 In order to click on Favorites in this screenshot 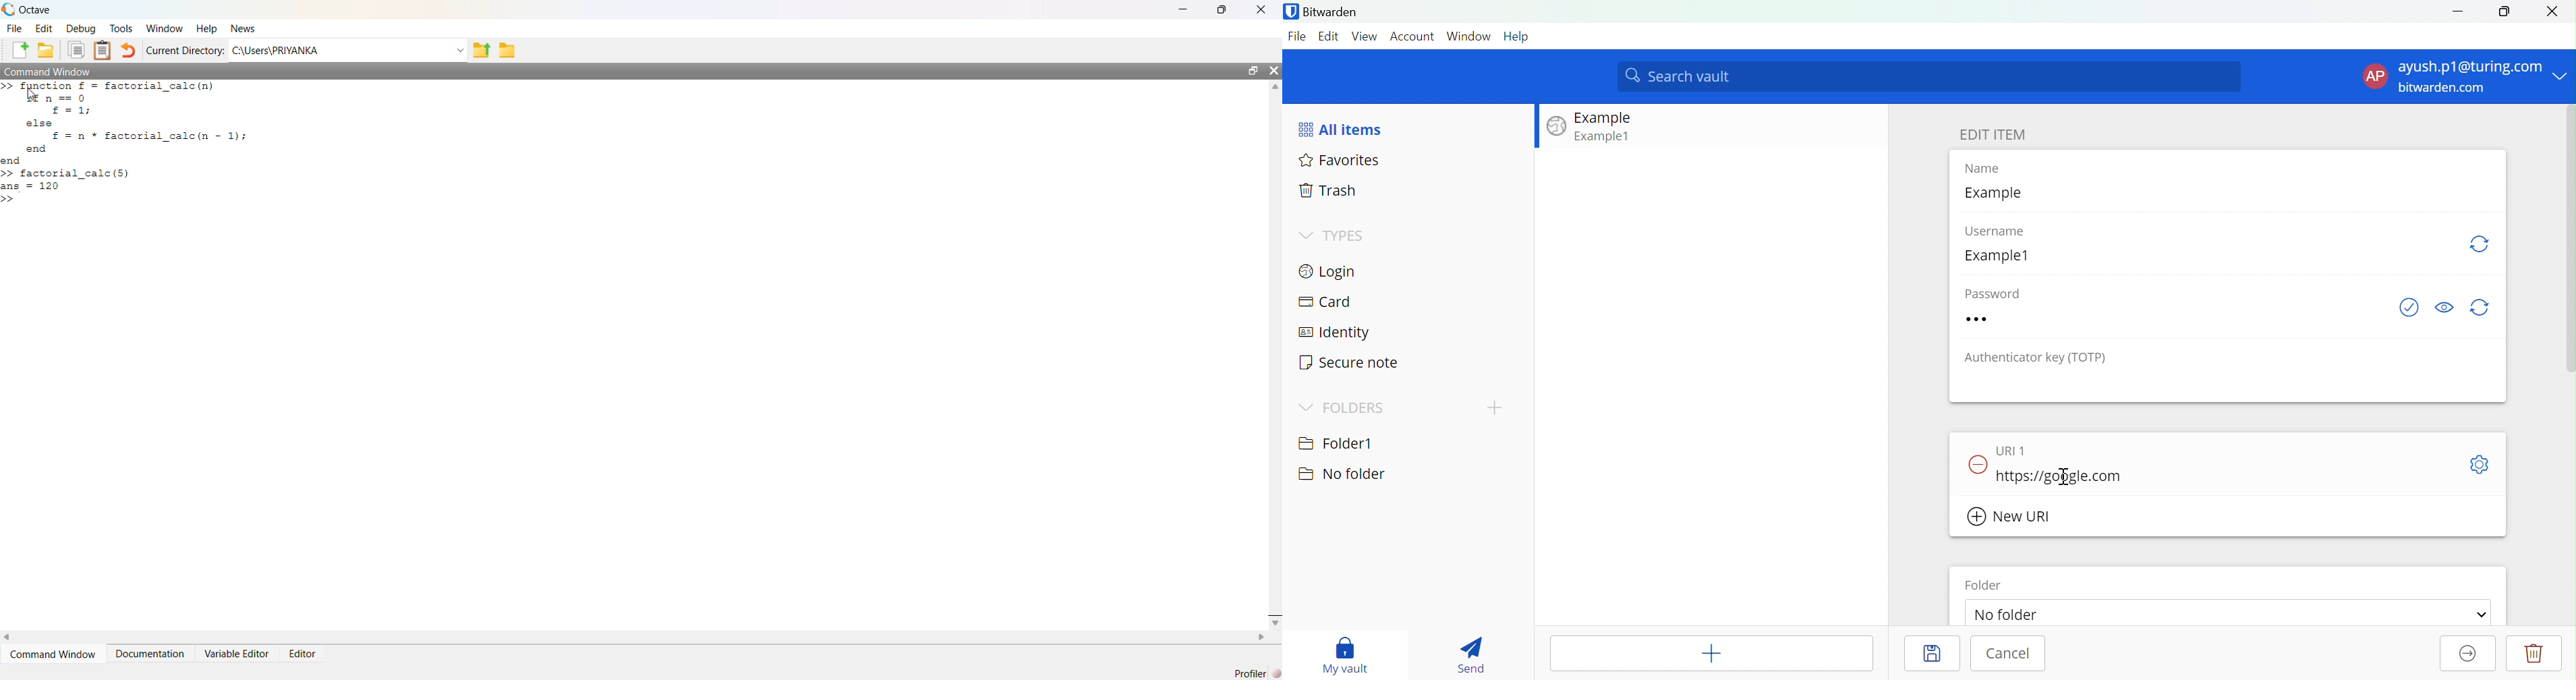, I will do `click(1342, 162)`.